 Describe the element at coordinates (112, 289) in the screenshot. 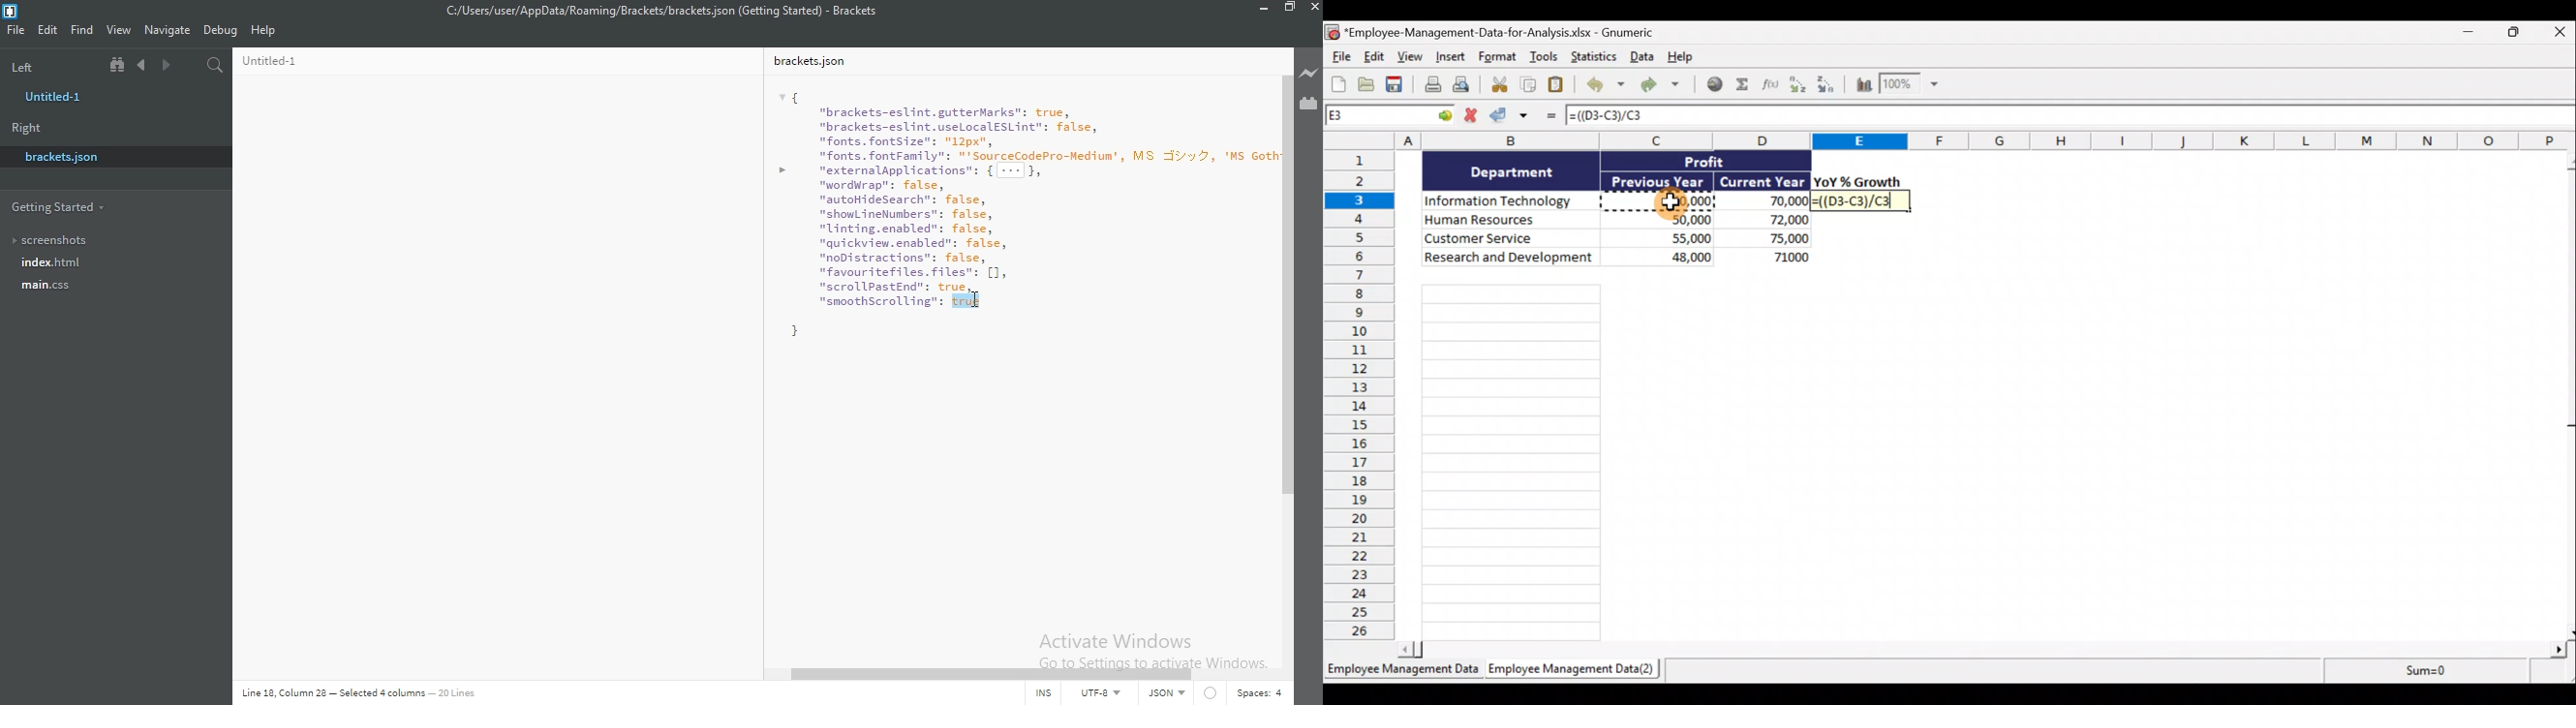

I see `main.css` at that location.